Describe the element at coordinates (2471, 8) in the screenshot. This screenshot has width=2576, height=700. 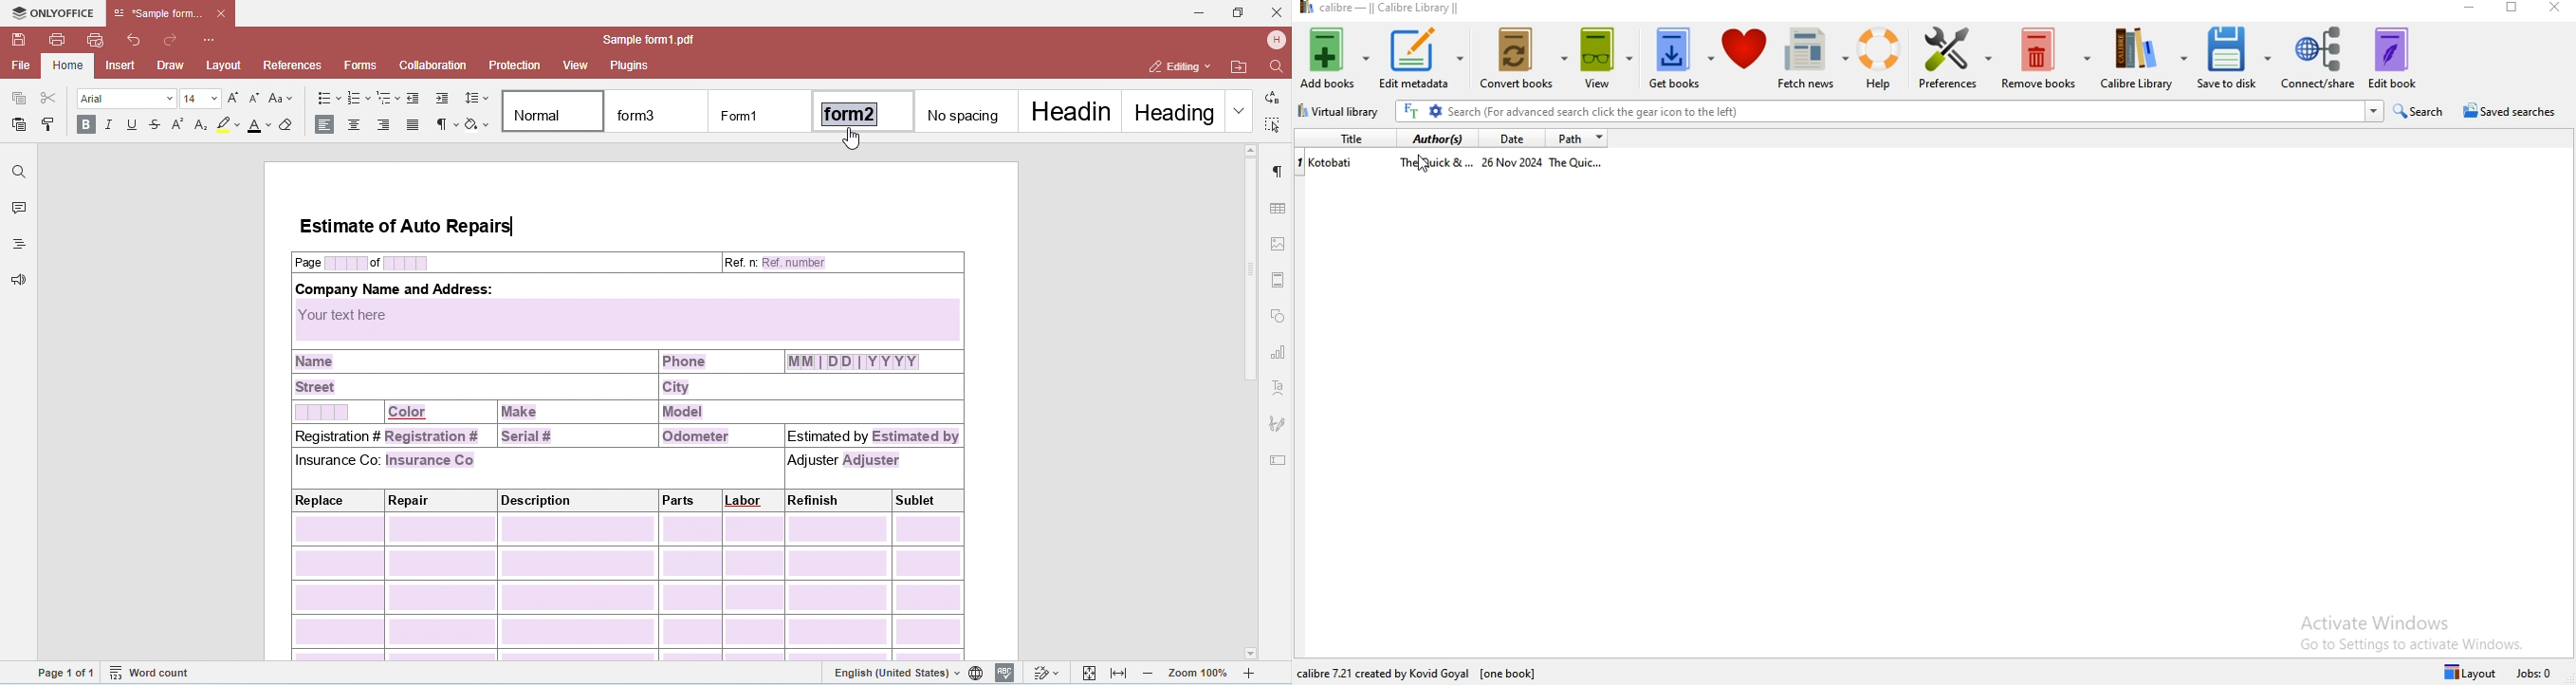
I see `minimise` at that location.